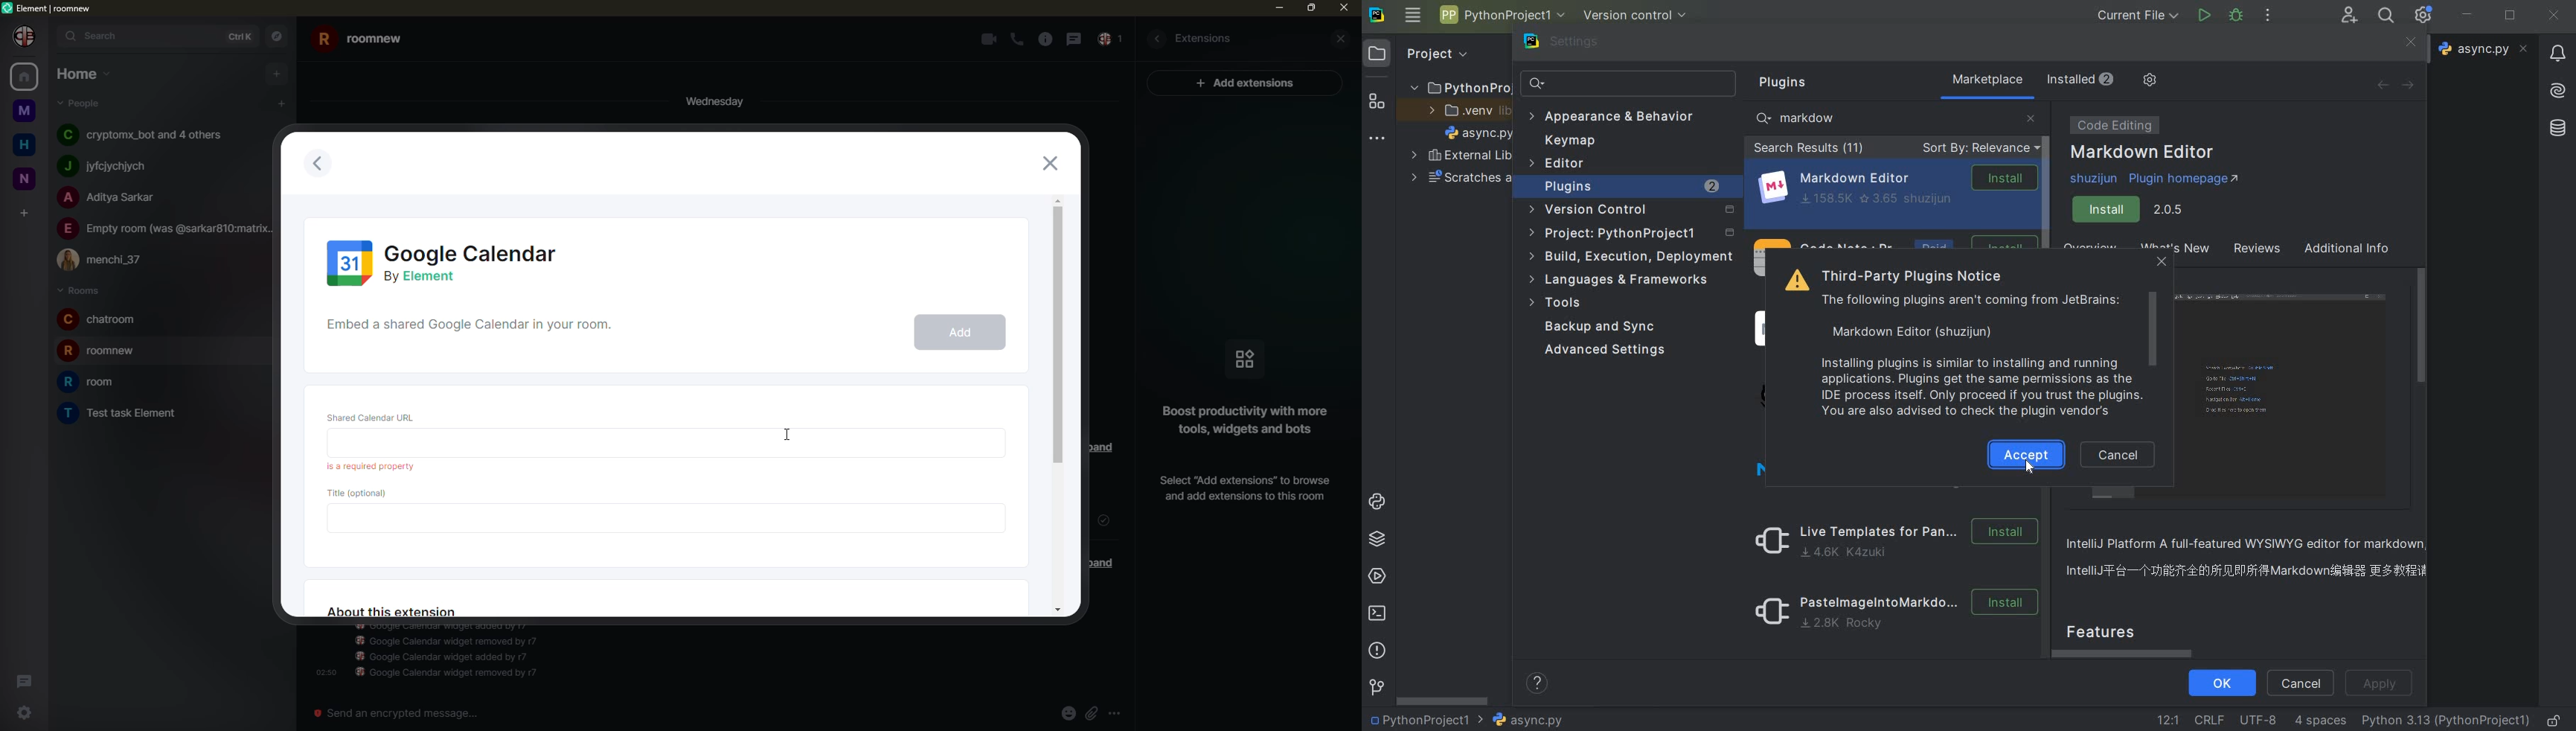 The width and height of the screenshot is (2576, 756). What do you see at coordinates (1059, 199) in the screenshot?
I see `move up` at bounding box center [1059, 199].